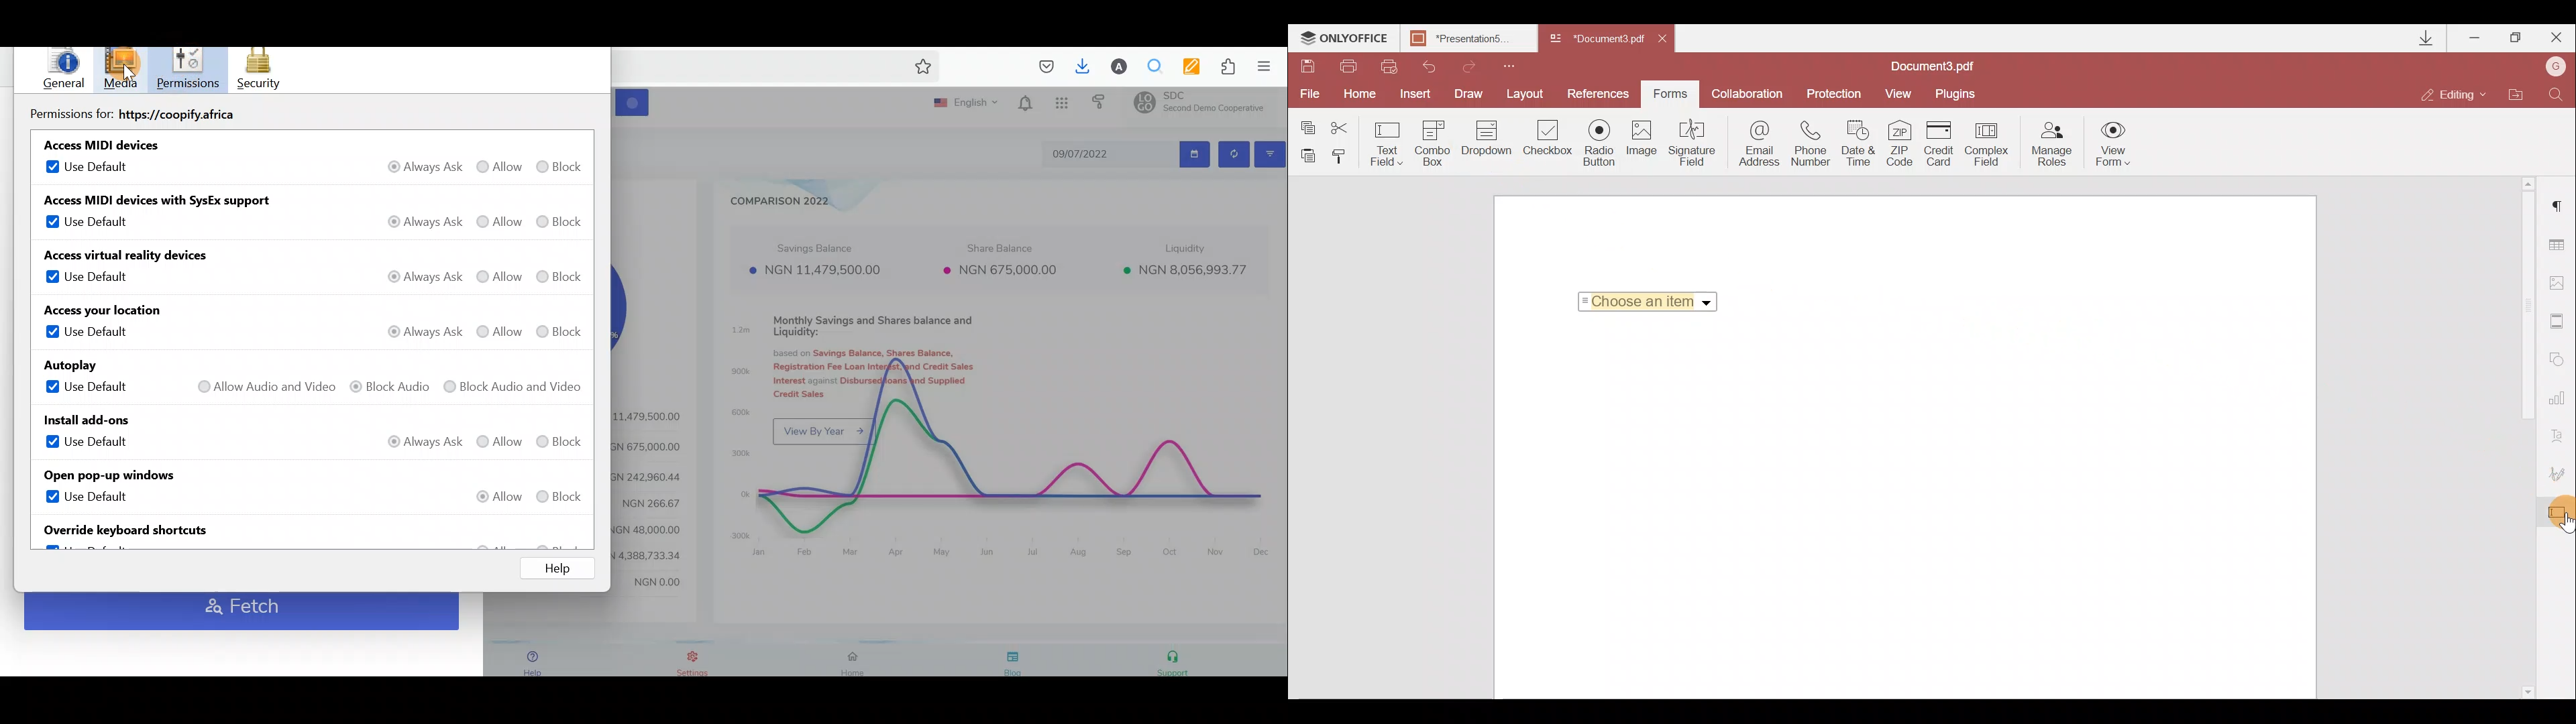  What do you see at coordinates (1748, 92) in the screenshot?
I see `Collaboration` at bounding box center [1748, 92].